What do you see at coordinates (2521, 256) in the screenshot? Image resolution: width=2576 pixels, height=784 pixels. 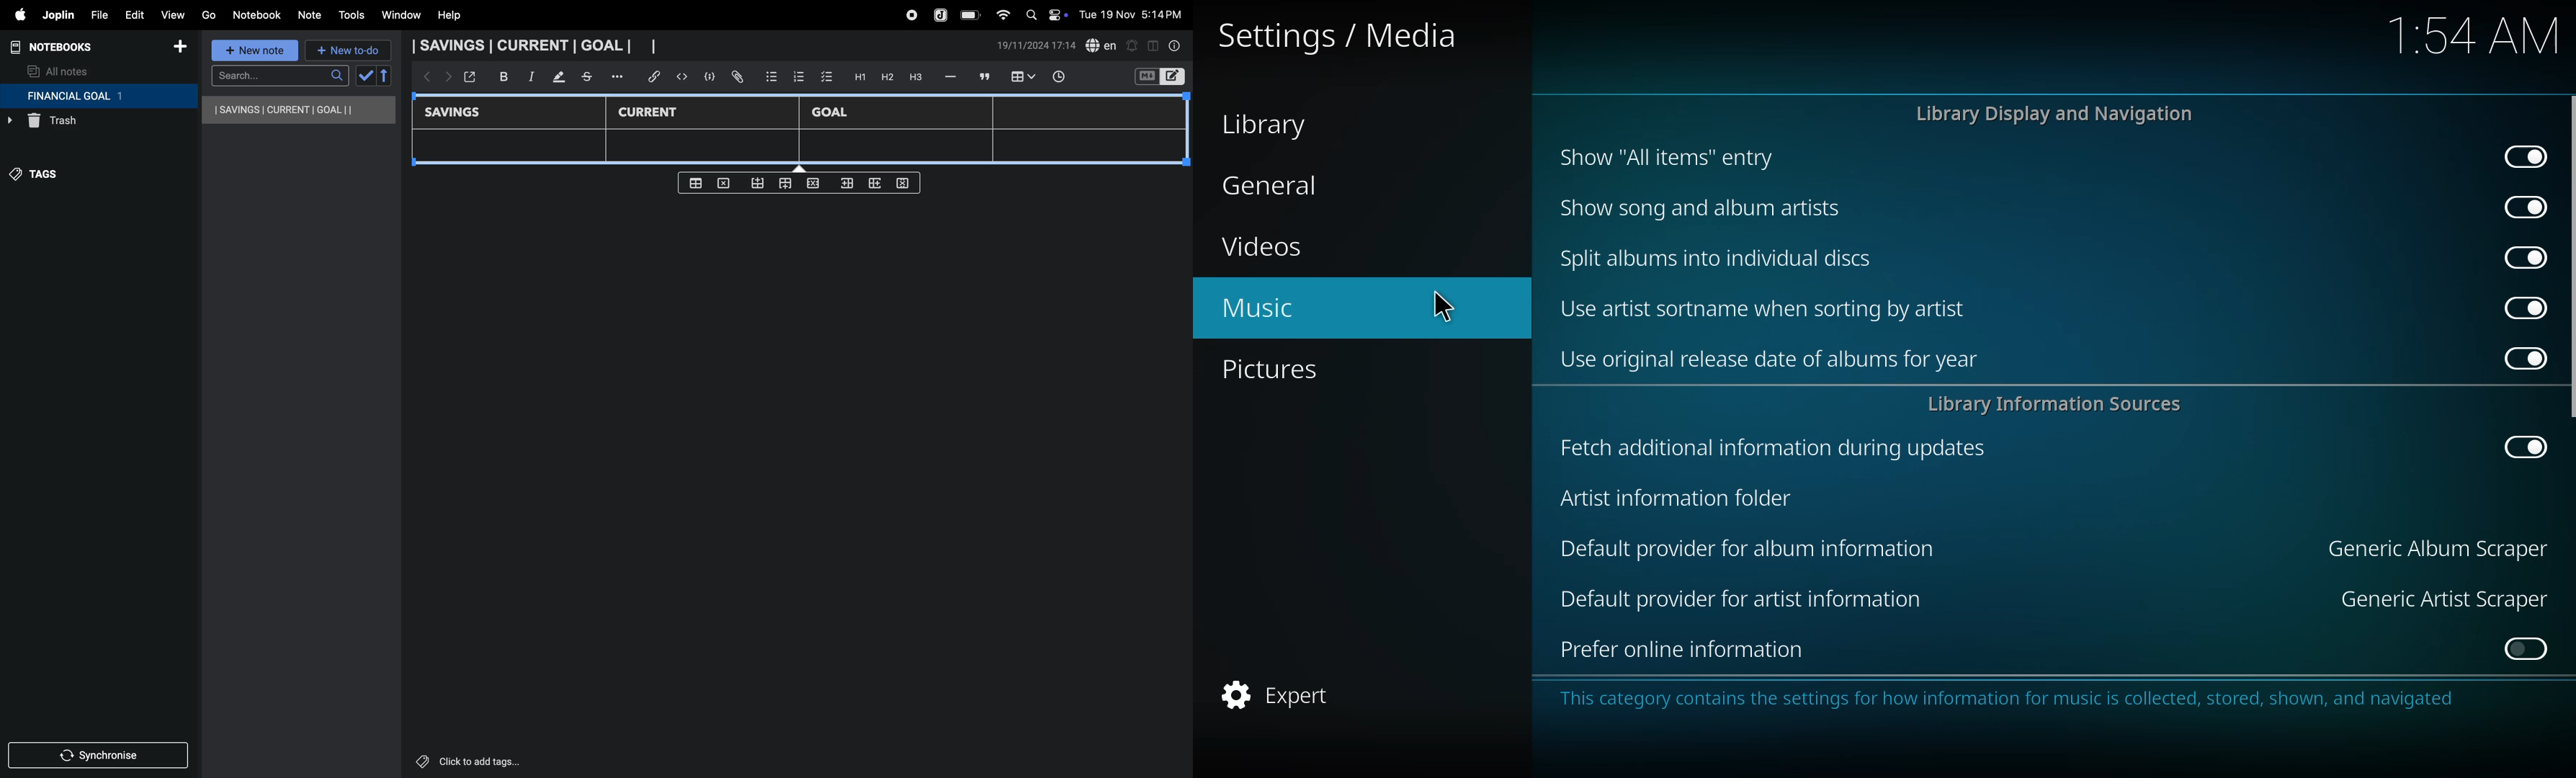 I see `enabled` at bounding box center [2521, 256].